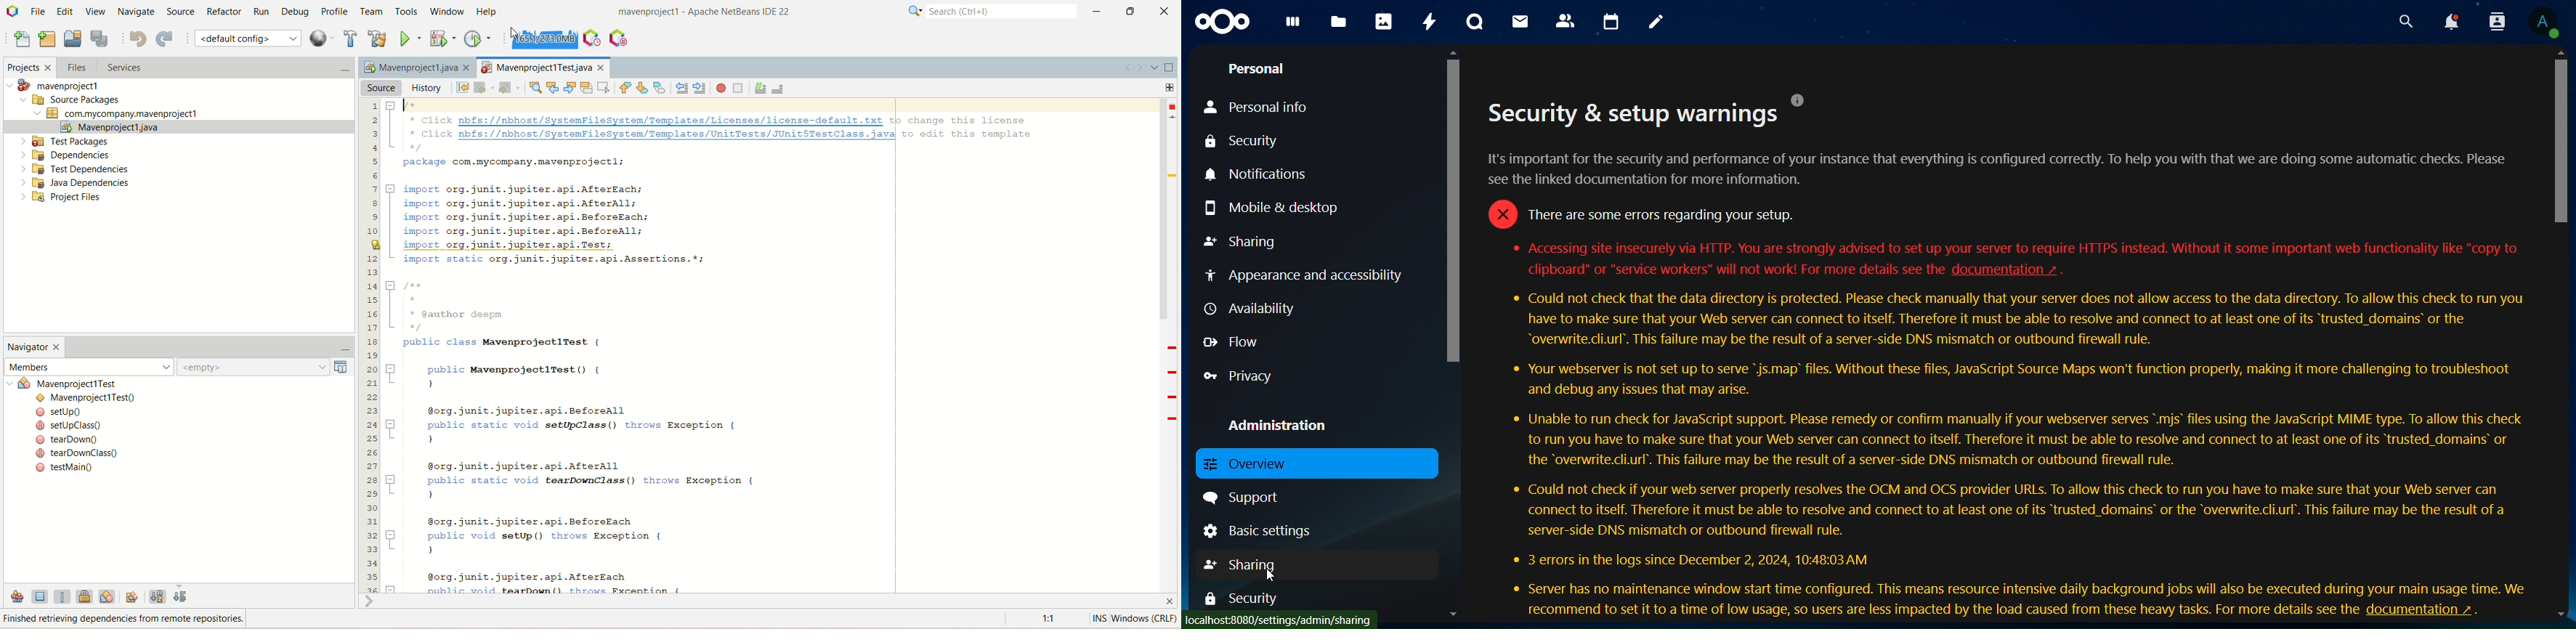 Image resolution: width=2576 pixels, height=644 pixels. Describe the element at coordinates (1170, 68) in the screenshot. I see `maximize` at that location.